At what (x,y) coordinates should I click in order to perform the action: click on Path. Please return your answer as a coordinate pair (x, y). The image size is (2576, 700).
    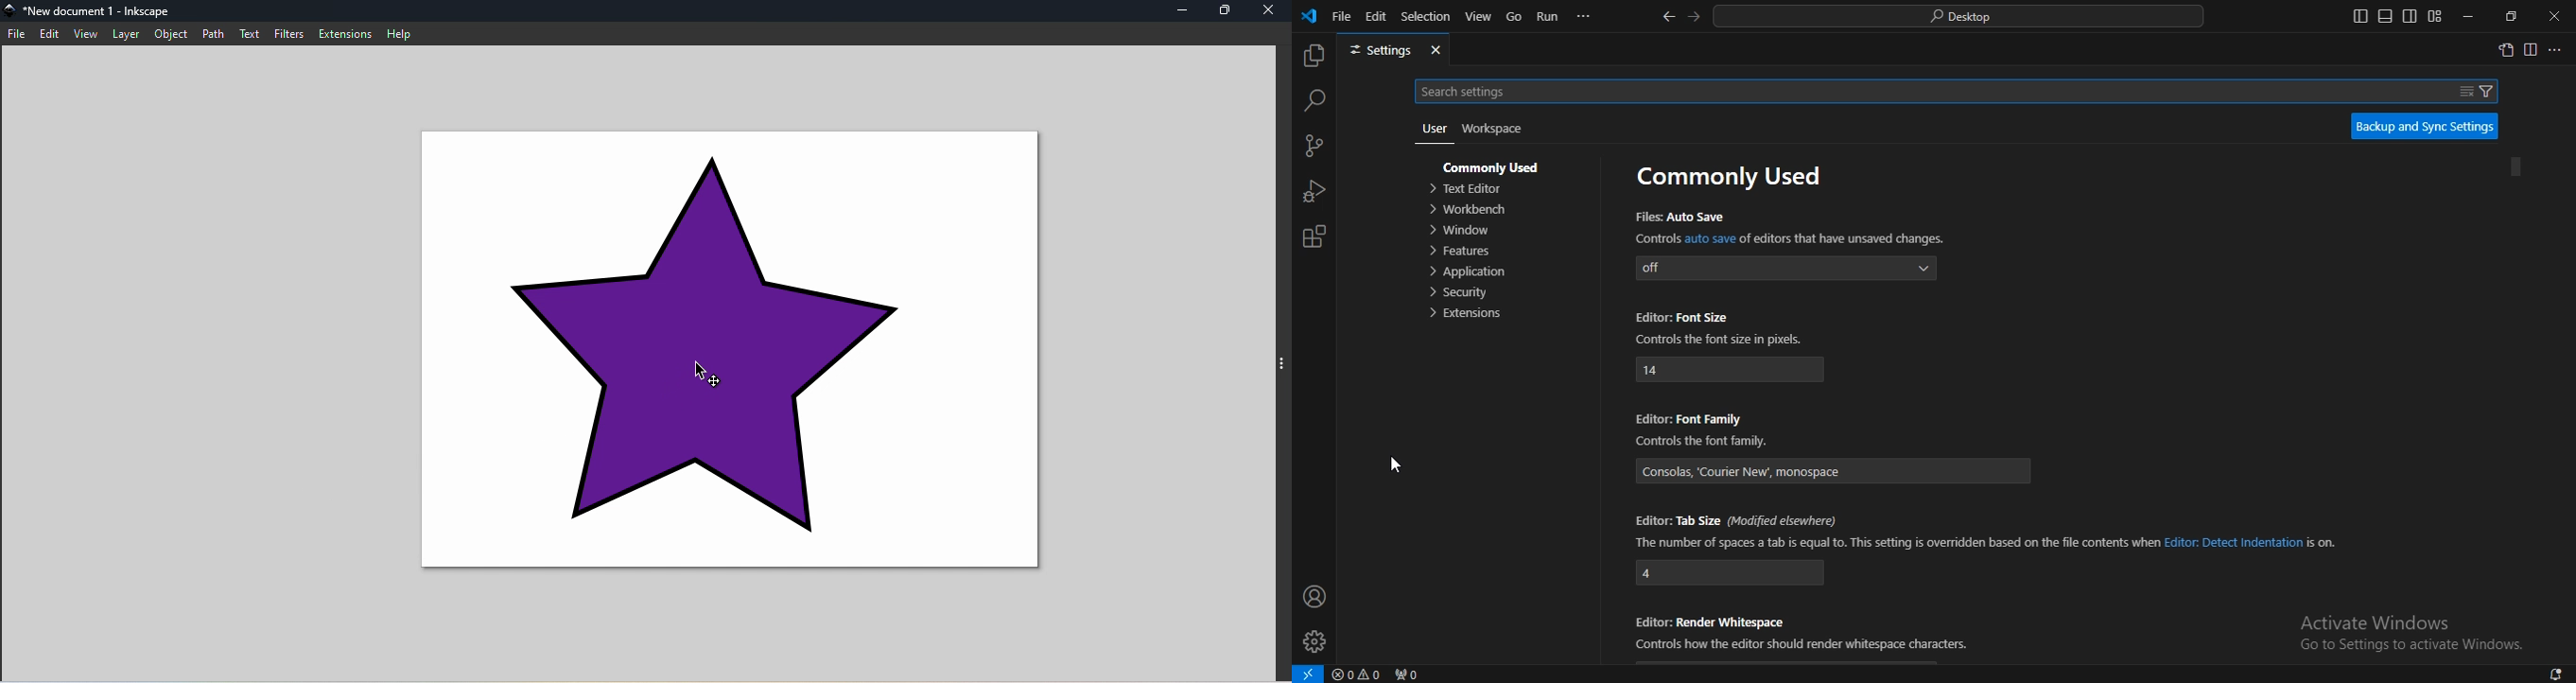
    Looking at the image, I should click on (213, 36).